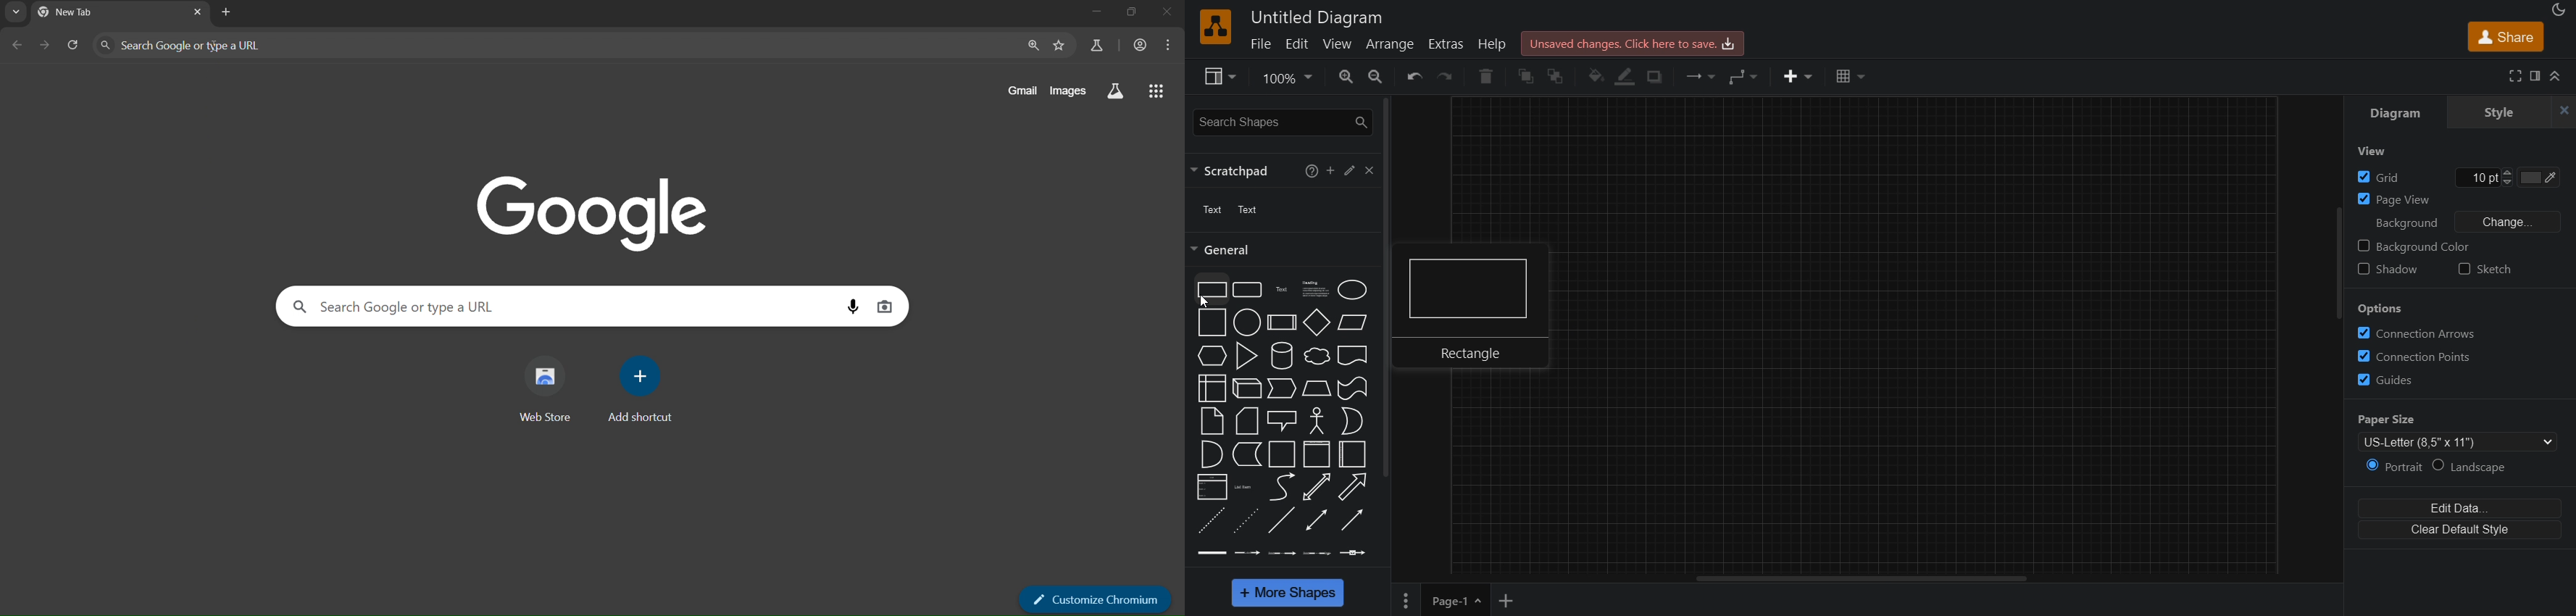 Image resolution: width=2576 pixels, height=616 pixels. What do you see at coordinates (1249, 421) in the screenshot?
I see `card` at bounding box center [1249, 421].